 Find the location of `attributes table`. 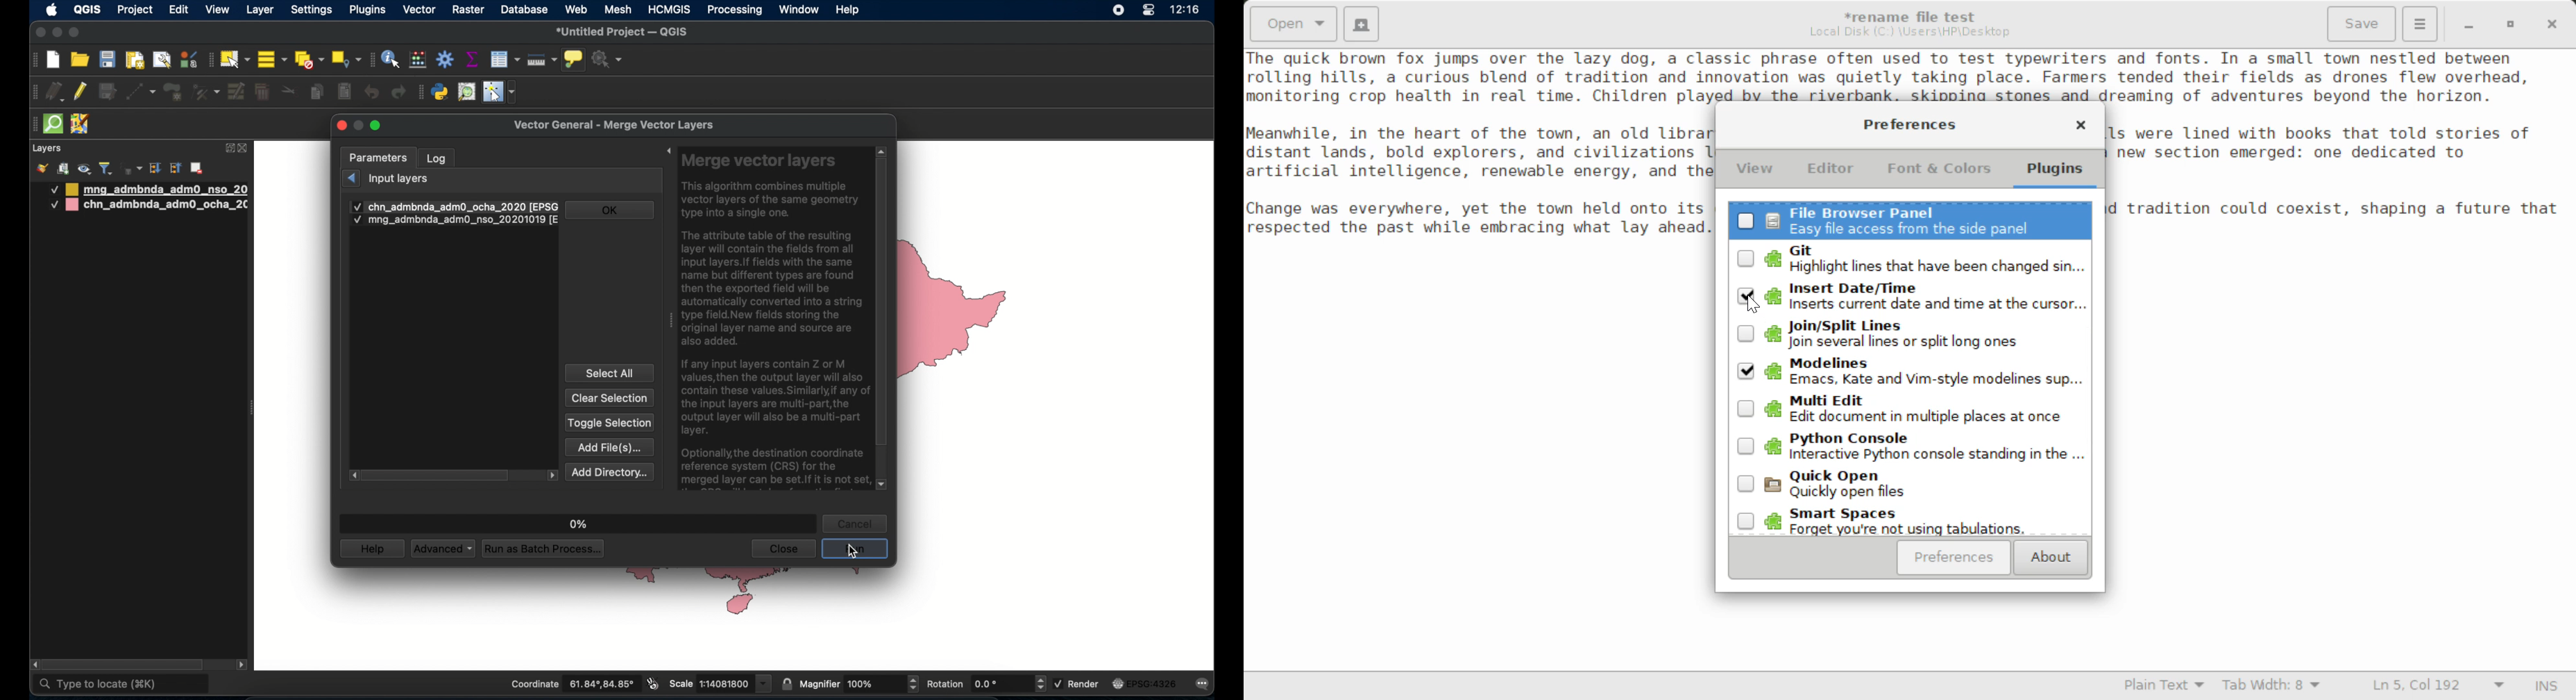

attributes table is located at coordinates (505, 59).